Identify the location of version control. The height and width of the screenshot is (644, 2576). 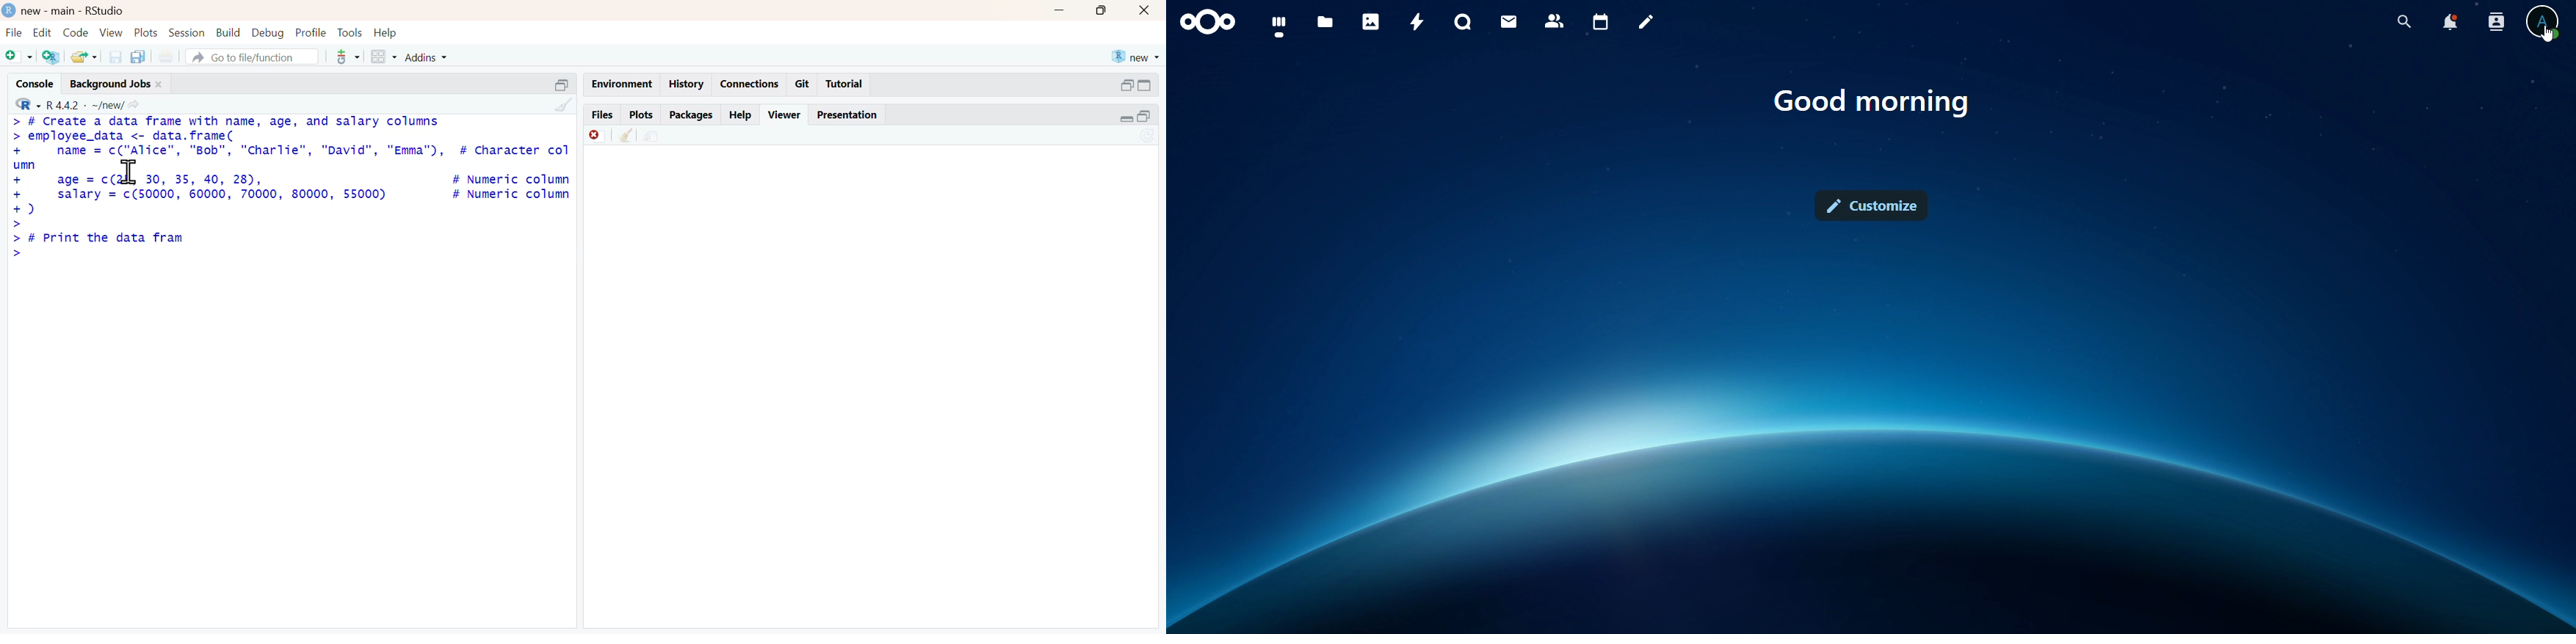
(341, 57).